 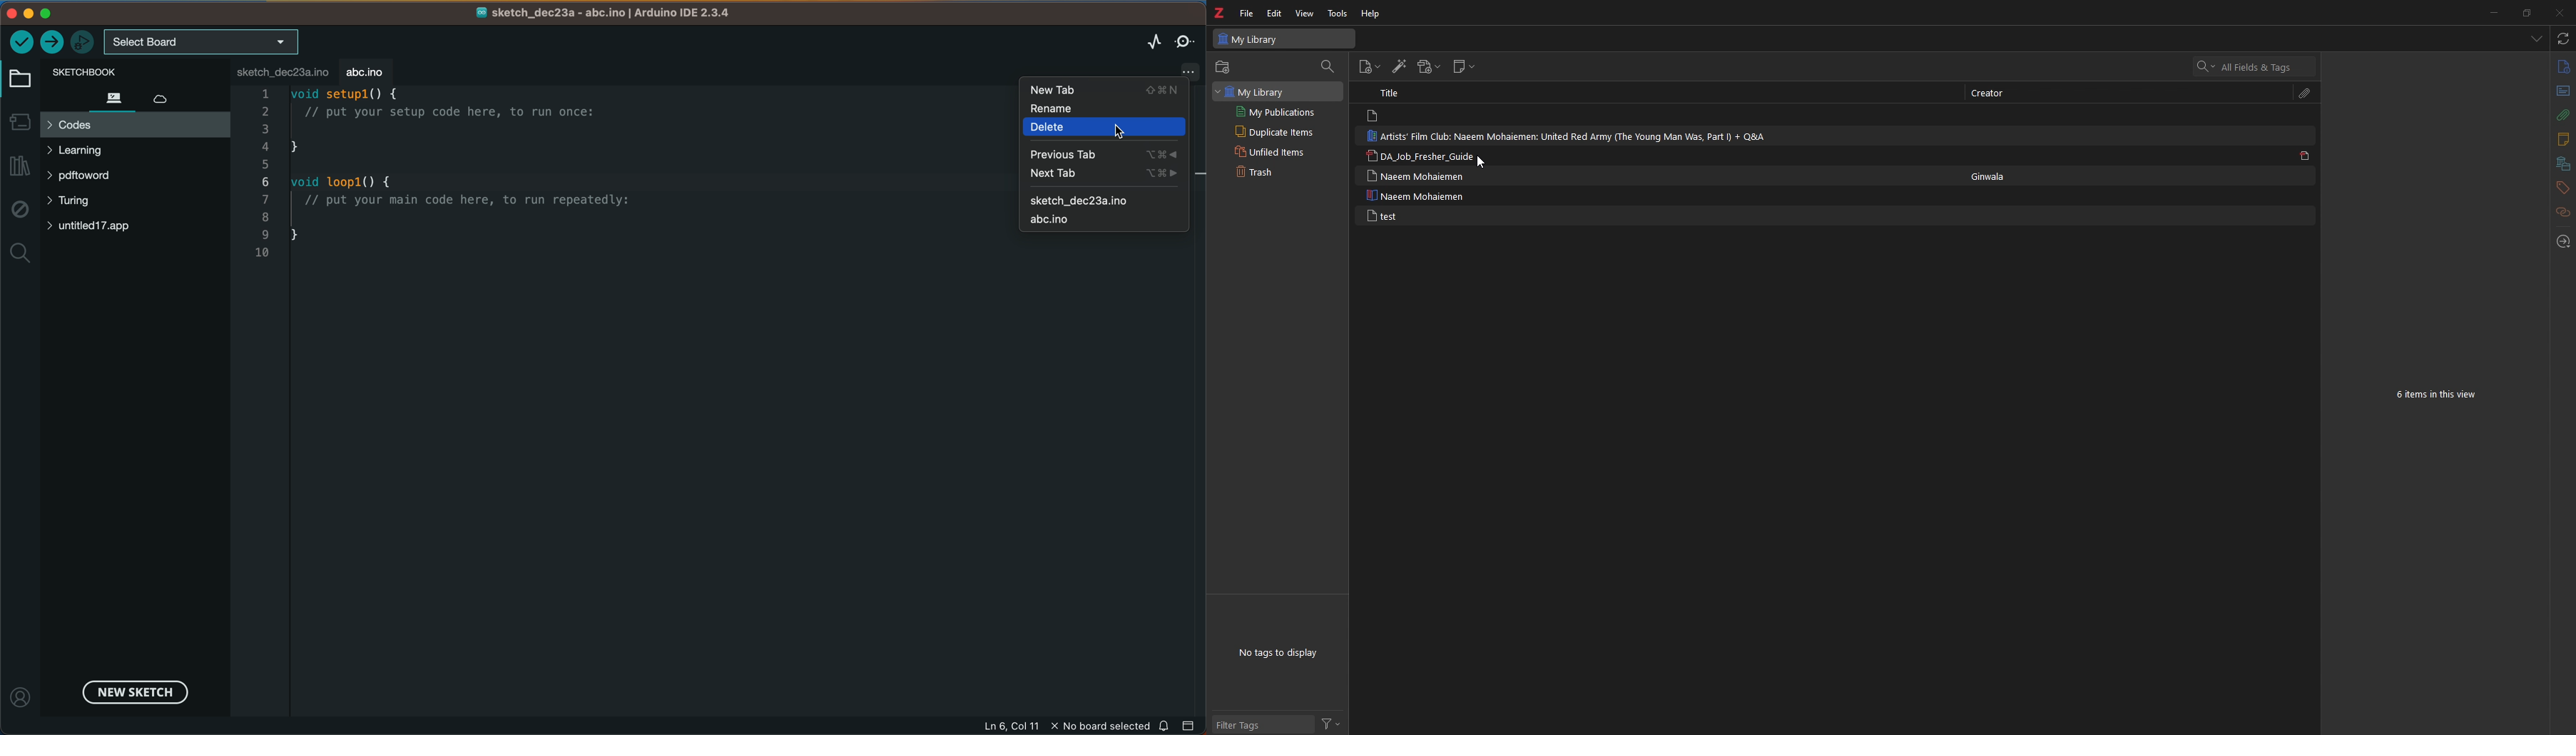 I want to click on tools, so click(x=1338, y=14).